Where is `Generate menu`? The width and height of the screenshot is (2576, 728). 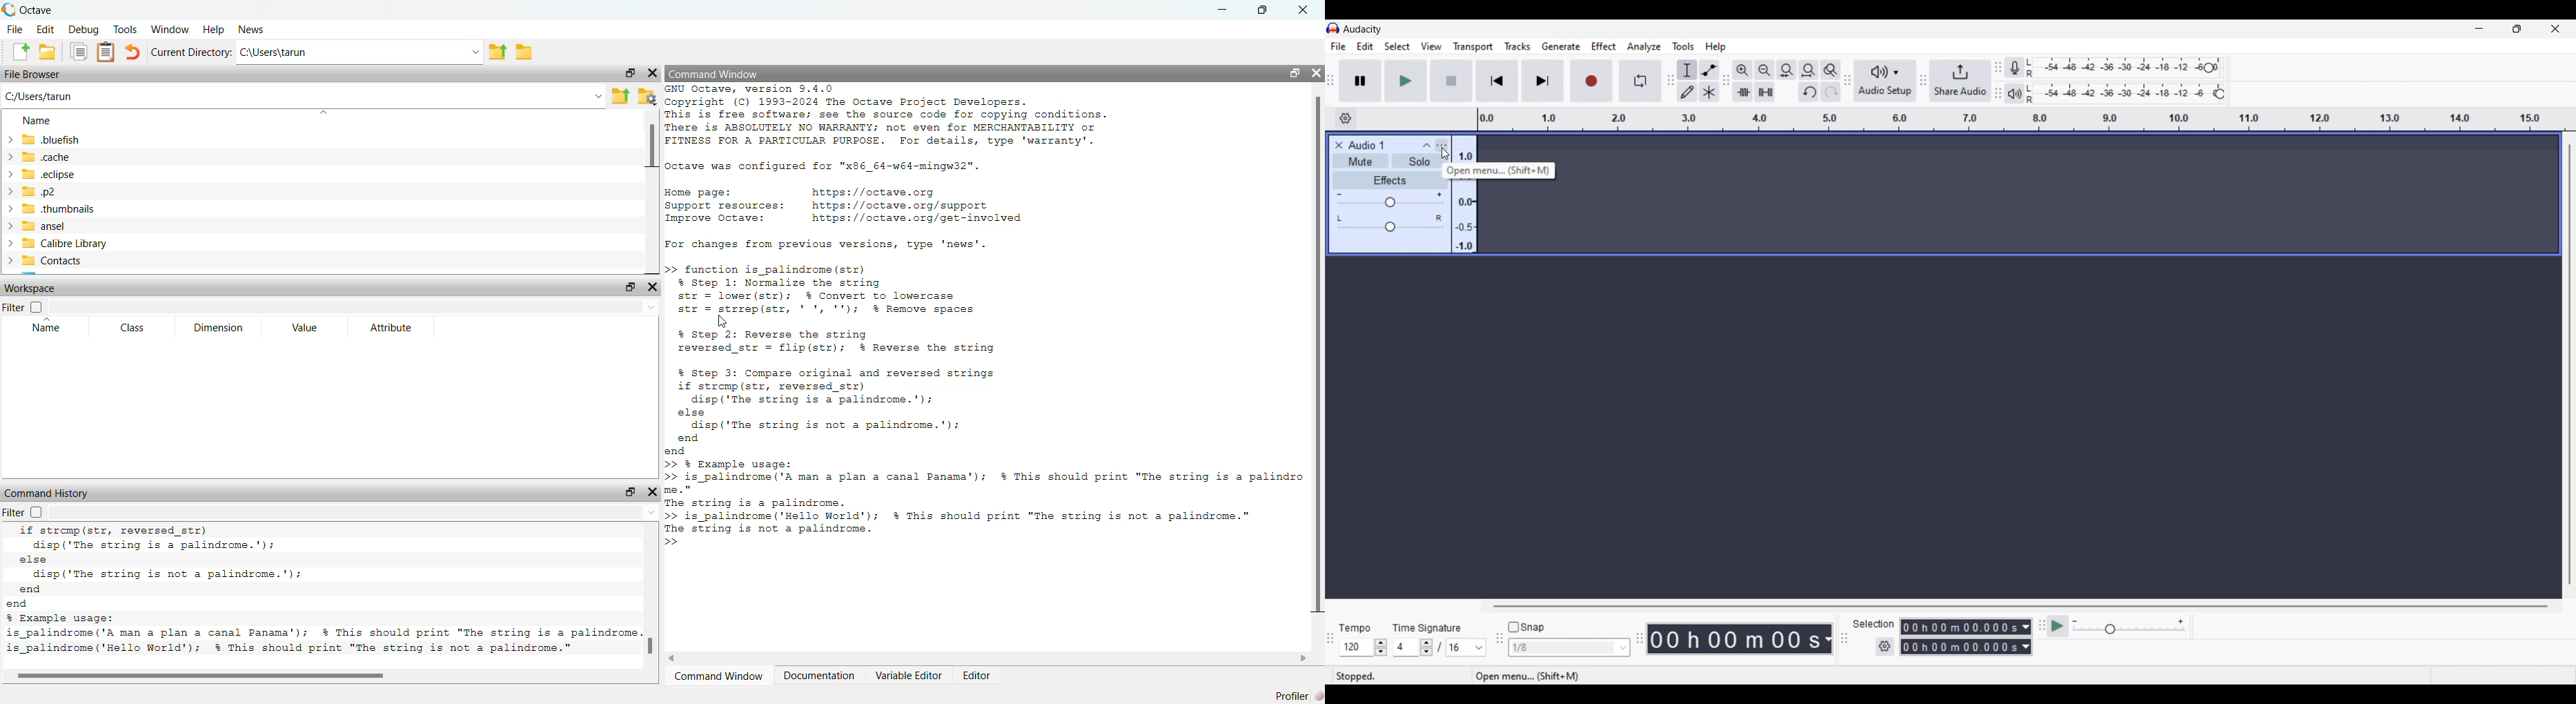 Generate menu is located at coordinates (1561, 46).